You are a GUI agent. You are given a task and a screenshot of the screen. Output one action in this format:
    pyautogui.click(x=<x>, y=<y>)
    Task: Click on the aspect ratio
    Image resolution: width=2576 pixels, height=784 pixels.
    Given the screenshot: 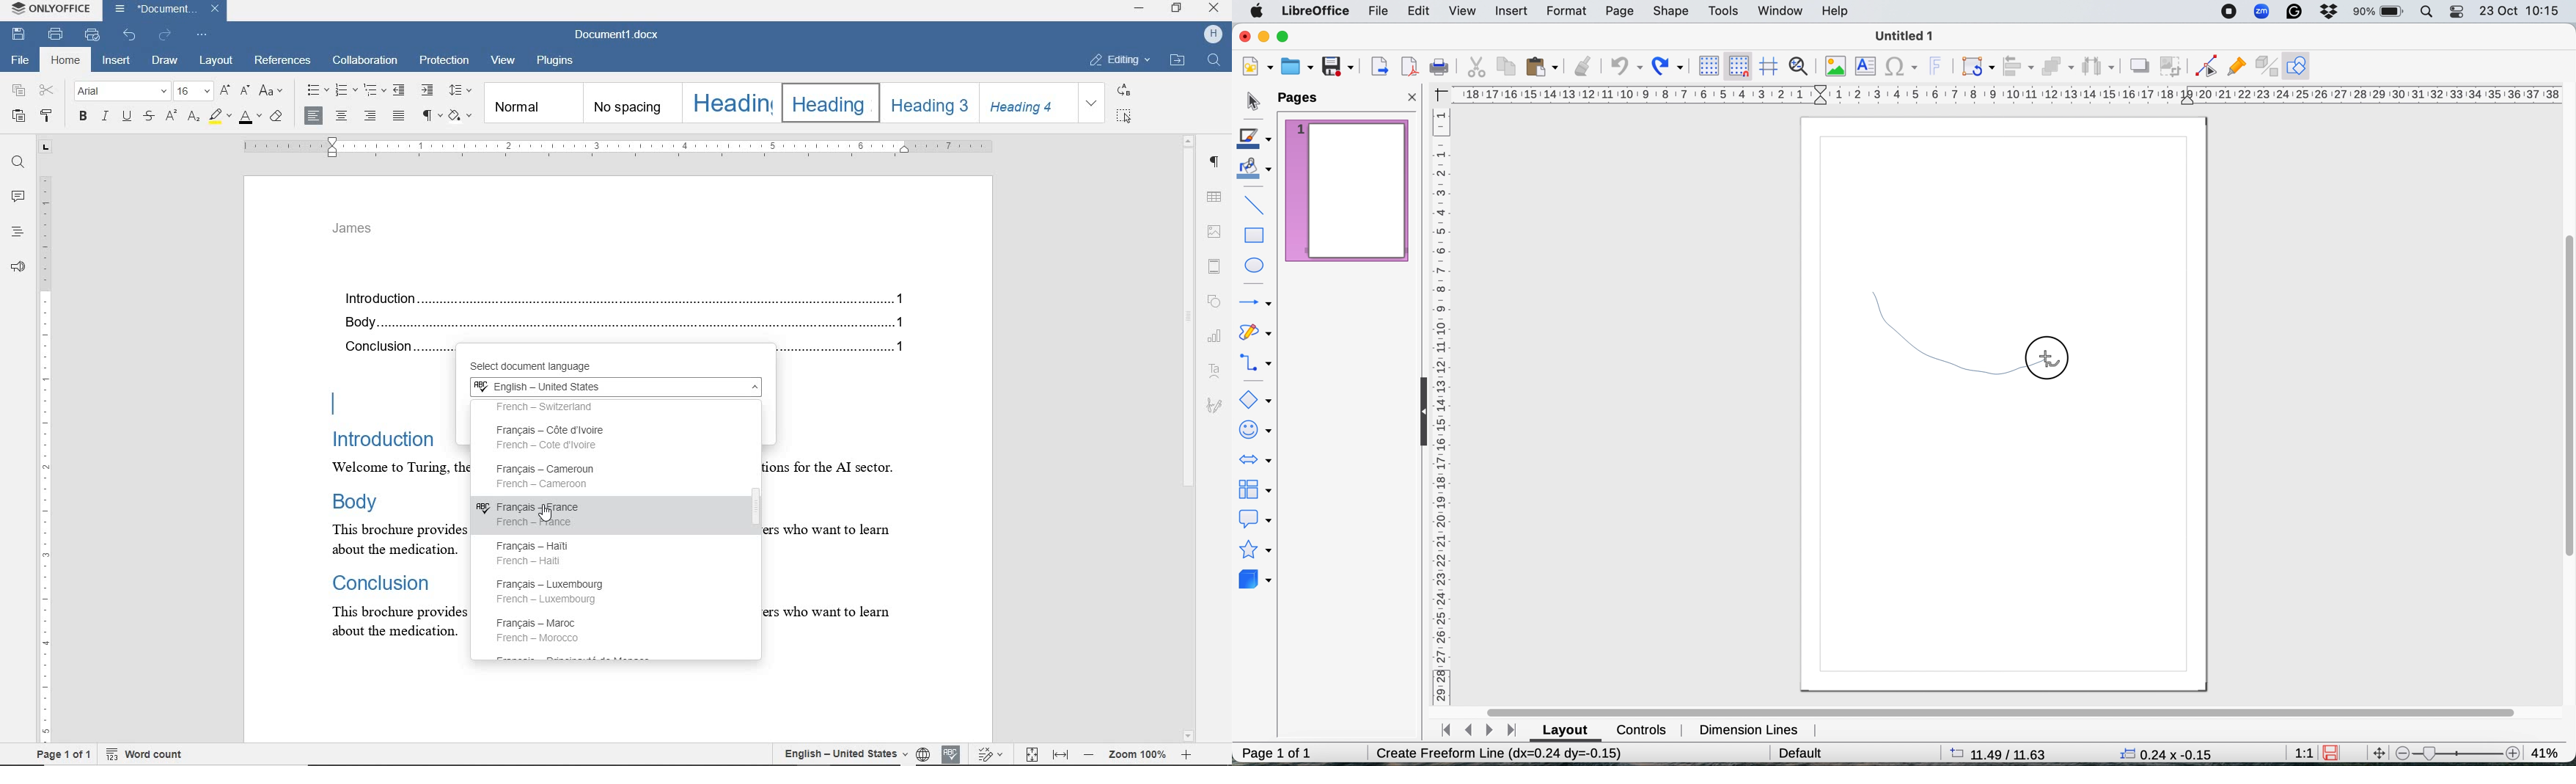 What is the action you would take?
    pyautogui.click(x=2301, y=752)
    